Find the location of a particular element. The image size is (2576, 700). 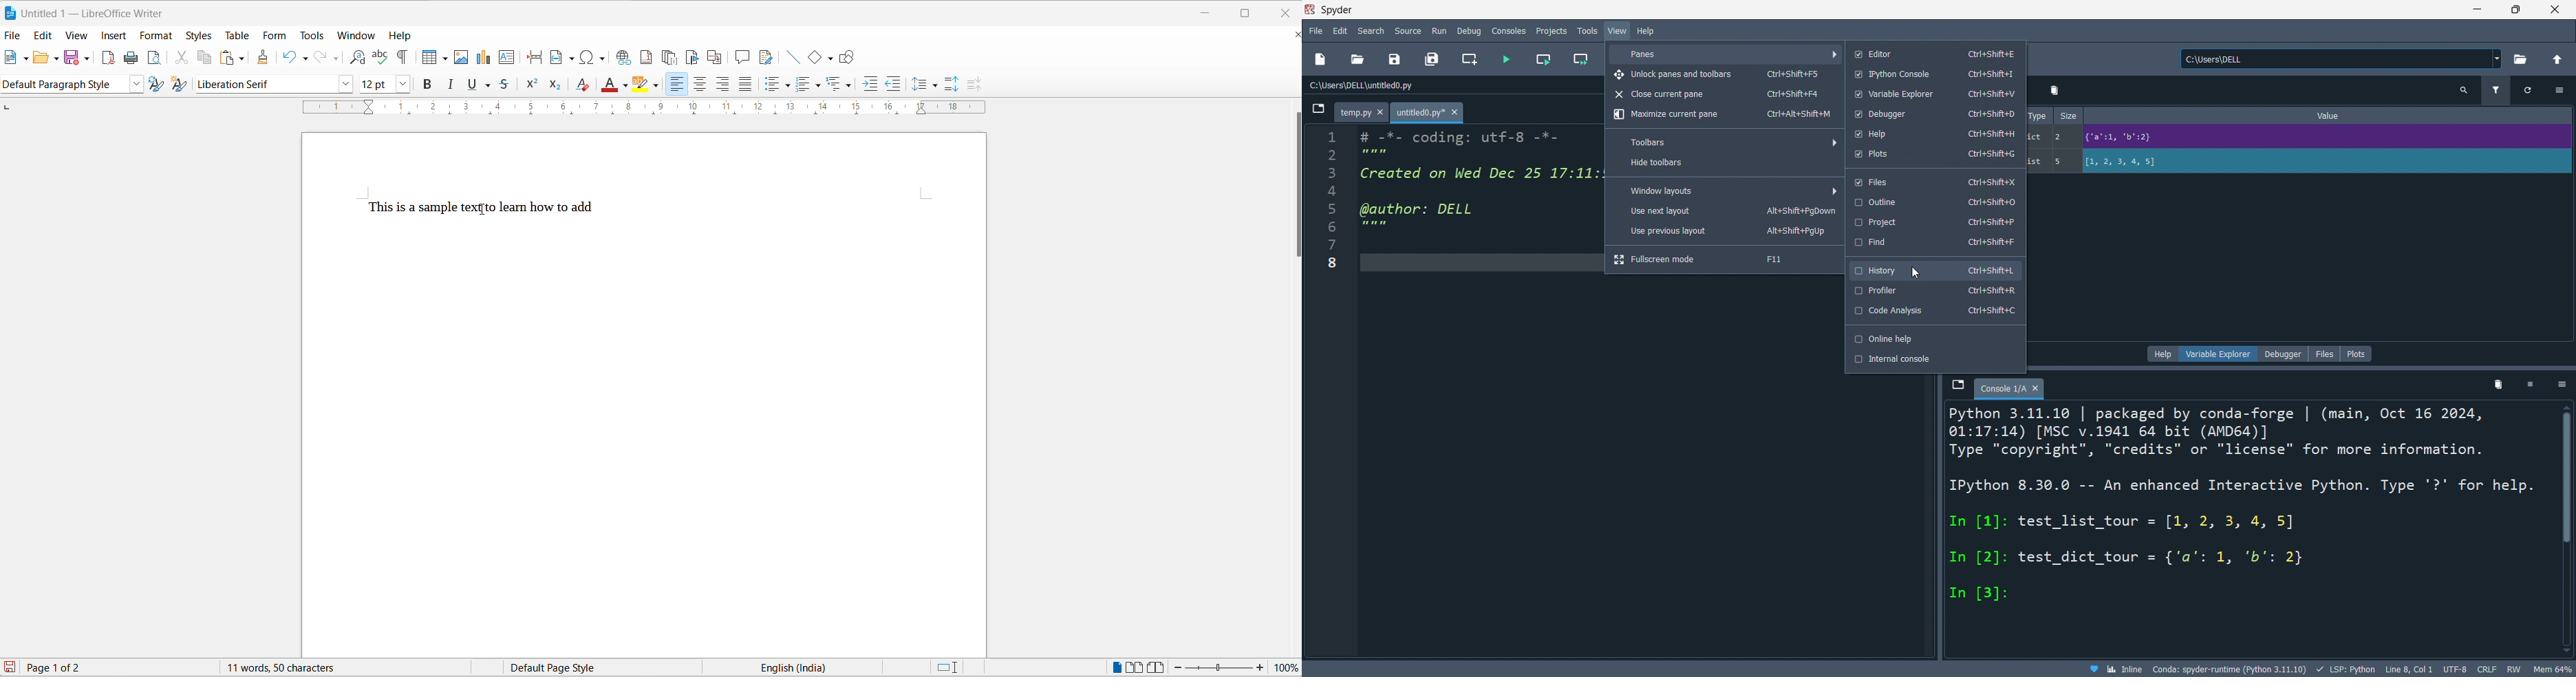

standard selection is located at coordinates (947, 668).